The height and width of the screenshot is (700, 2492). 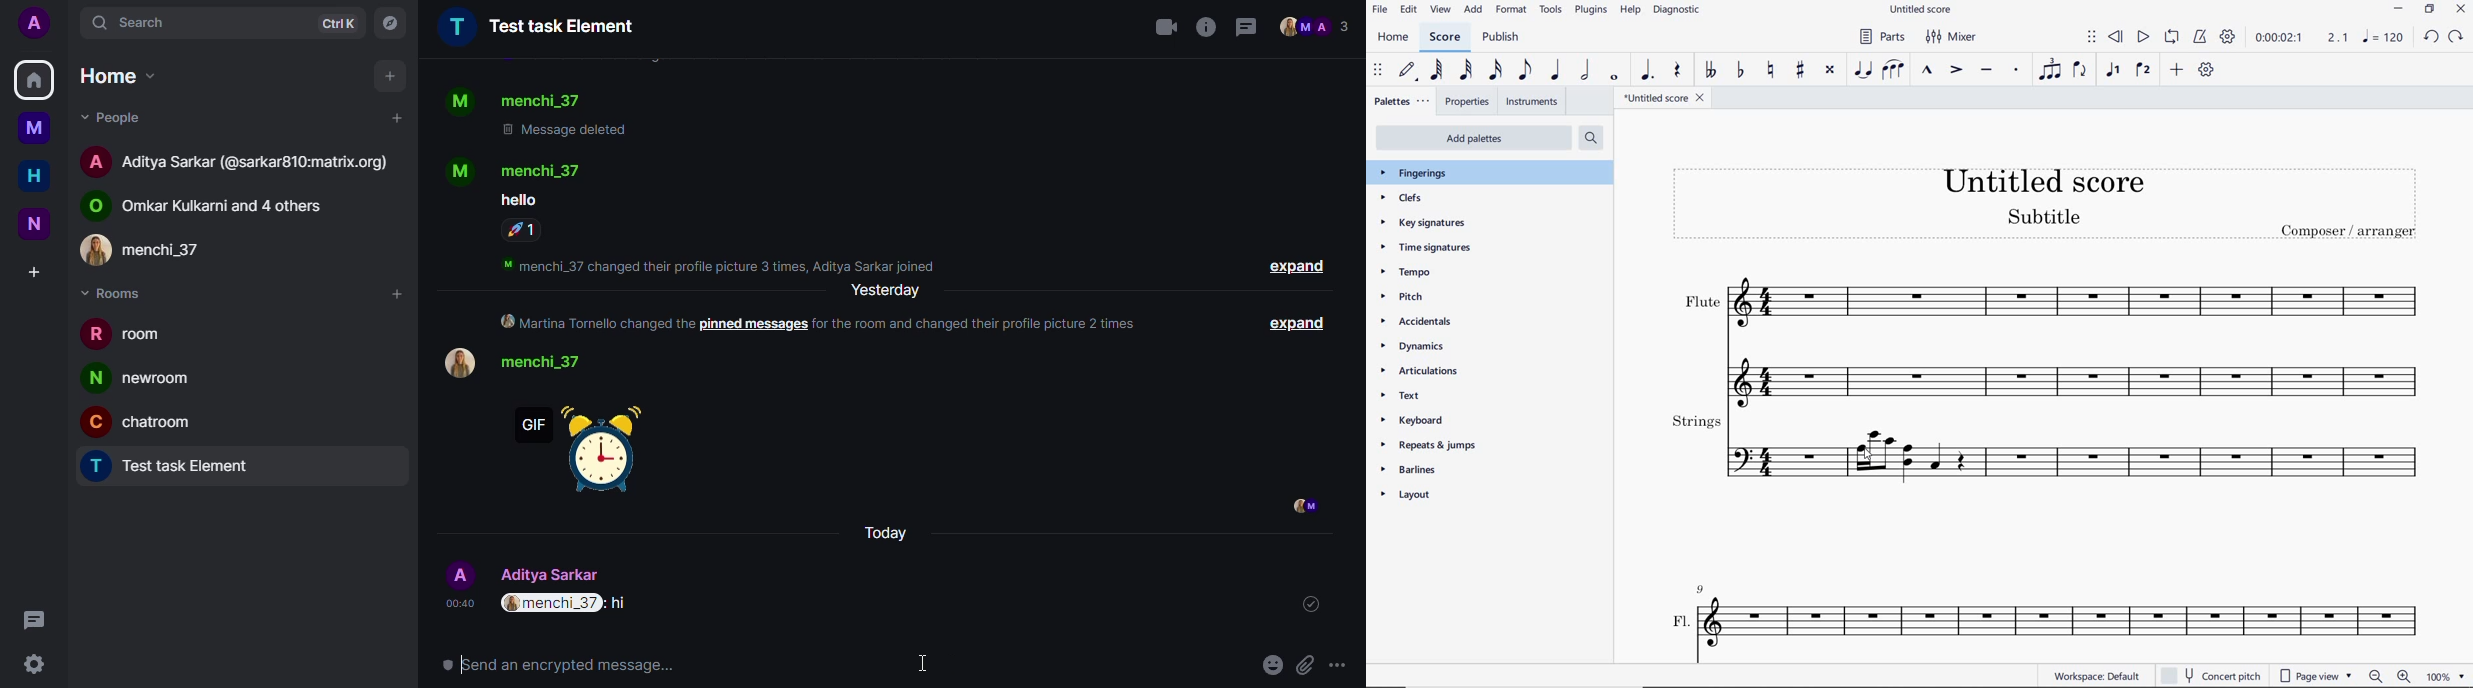 I want to click on toggle natural, so click(x=1773, y=68).